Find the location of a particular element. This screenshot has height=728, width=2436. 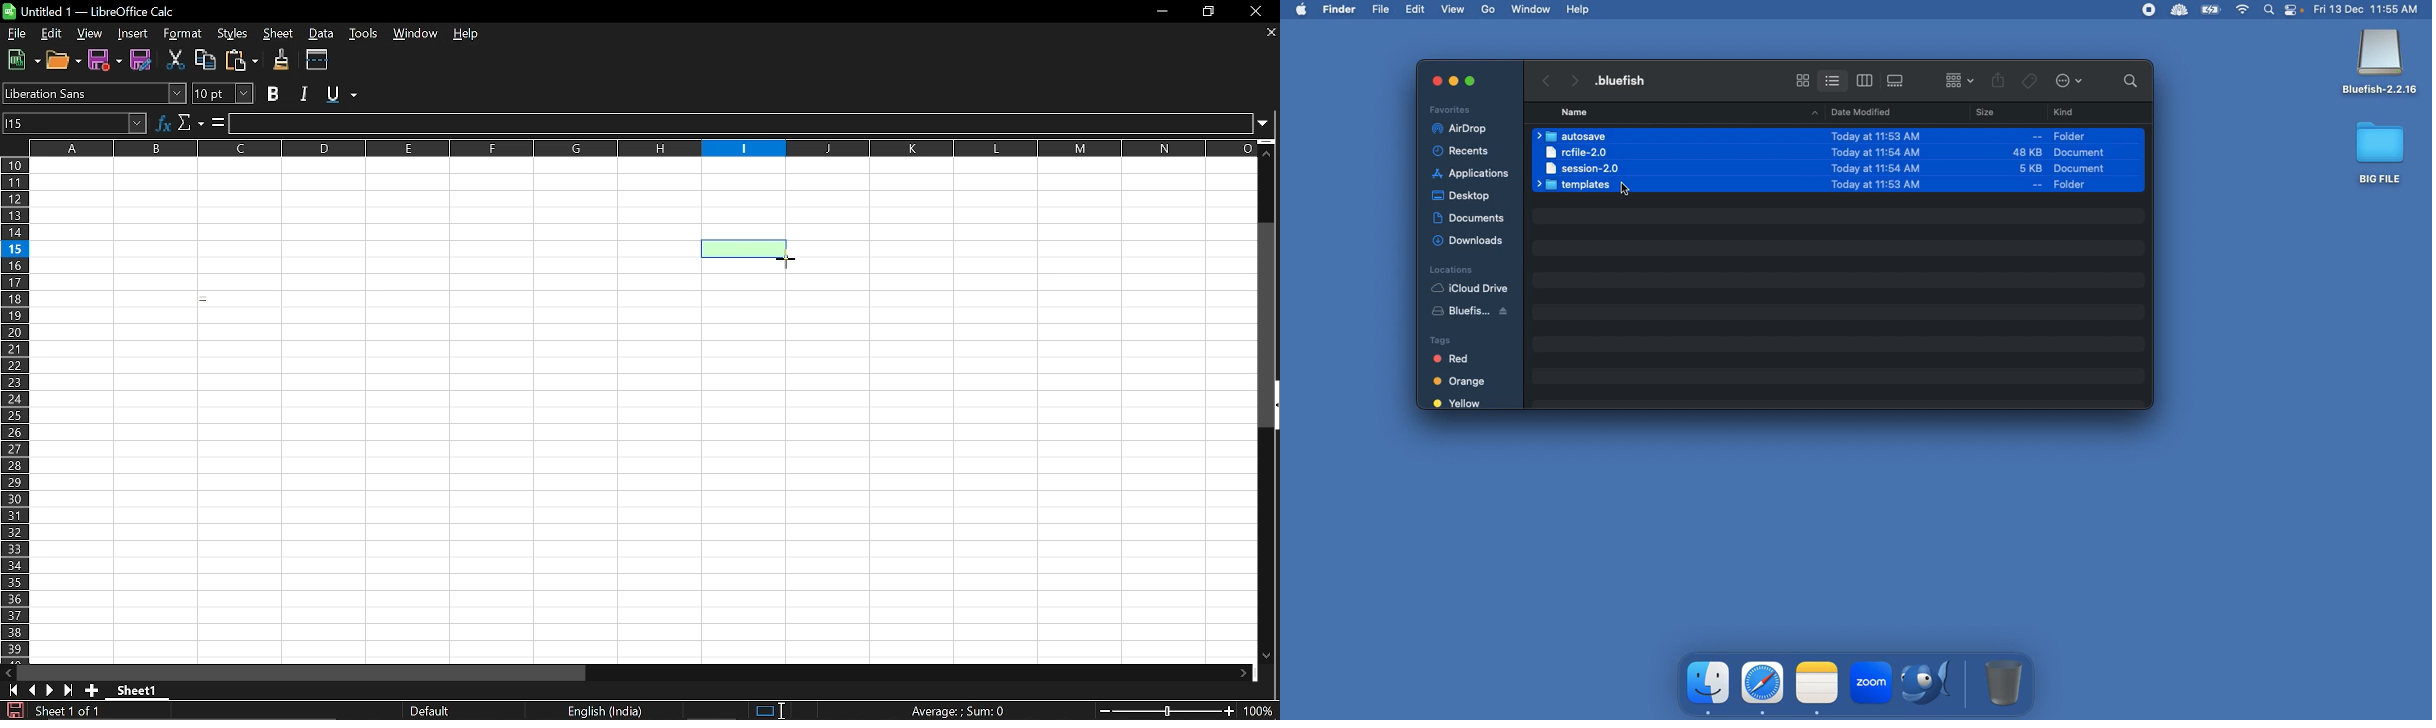

View is located at coordinates (90, 34).